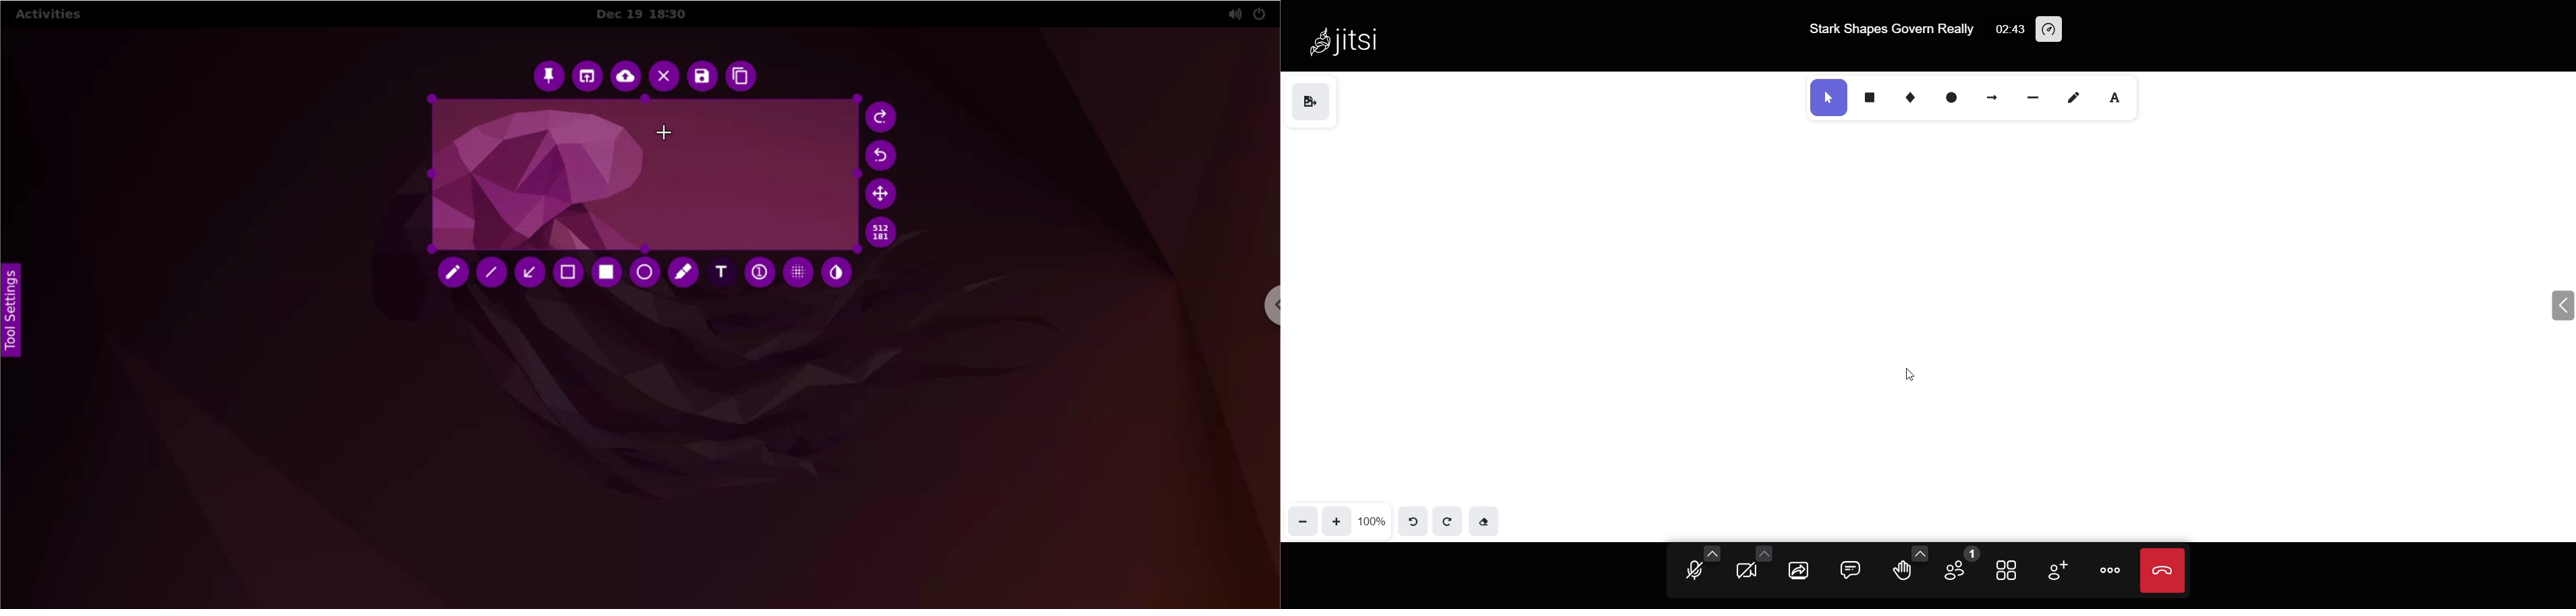  I want to click on more audio option, so click(1713, 552).